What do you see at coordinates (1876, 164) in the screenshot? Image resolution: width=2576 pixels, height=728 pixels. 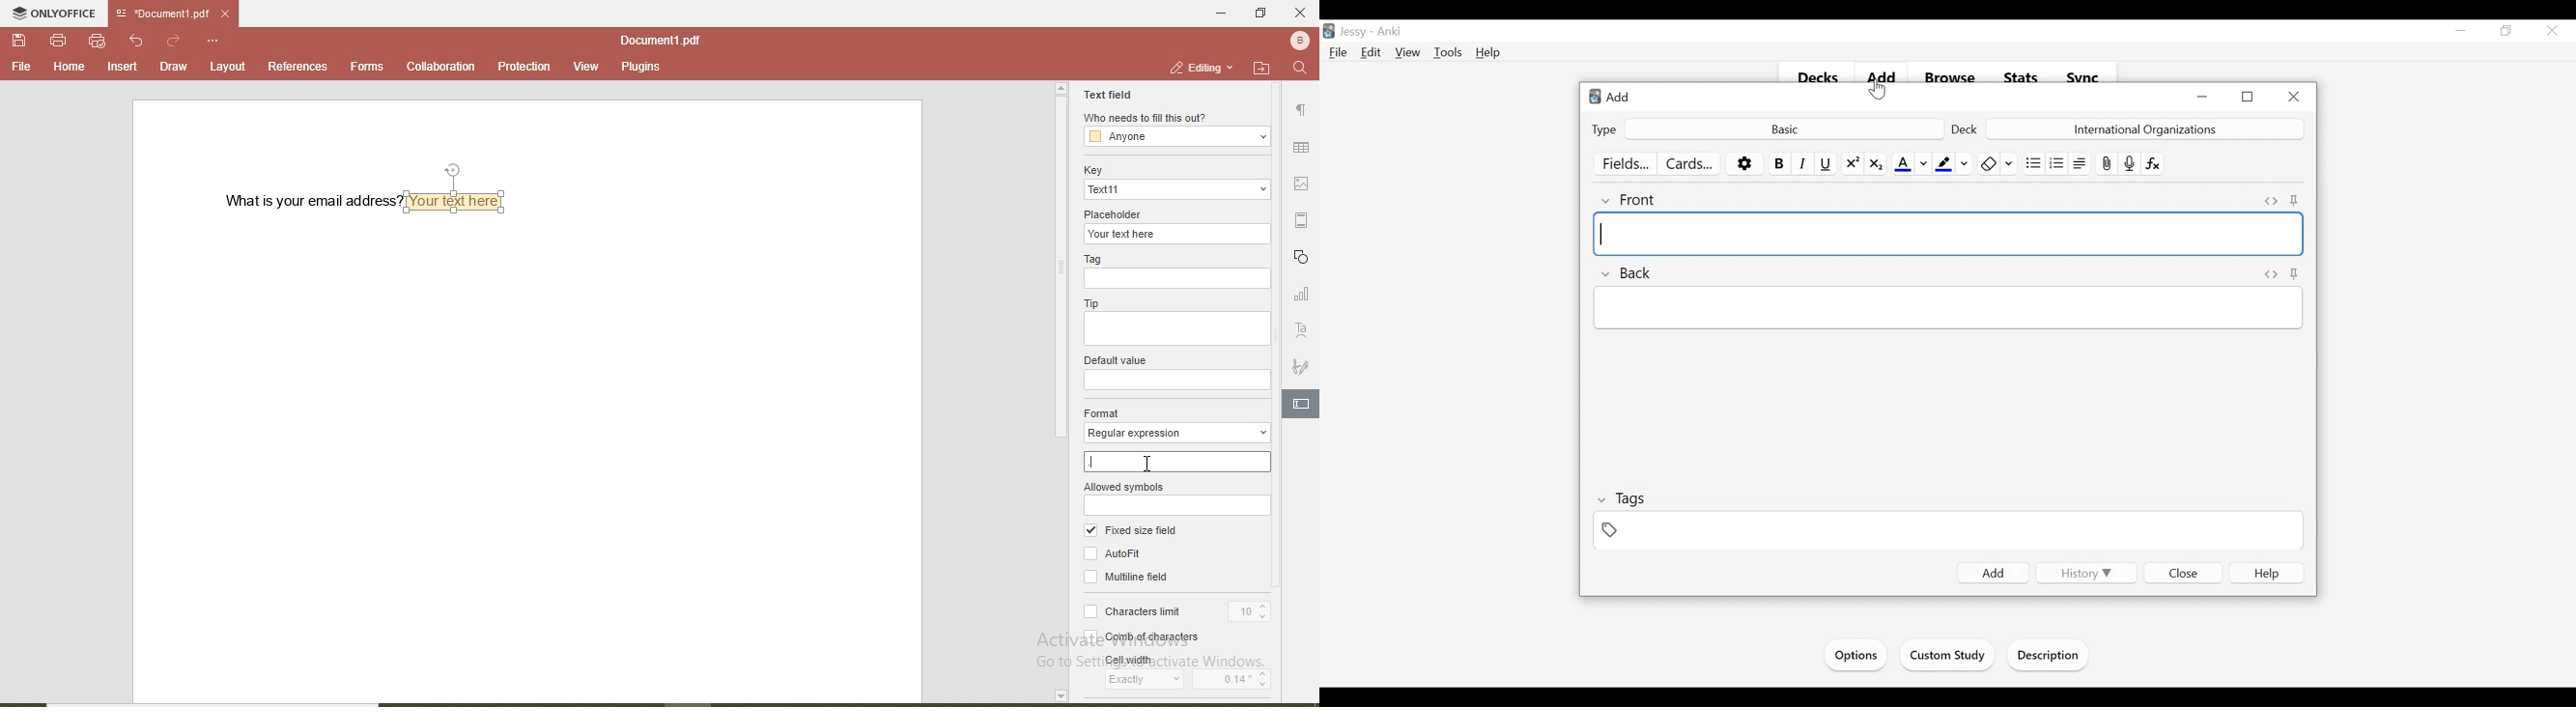 I see `Subscript` at bounding box center [1876, 164].